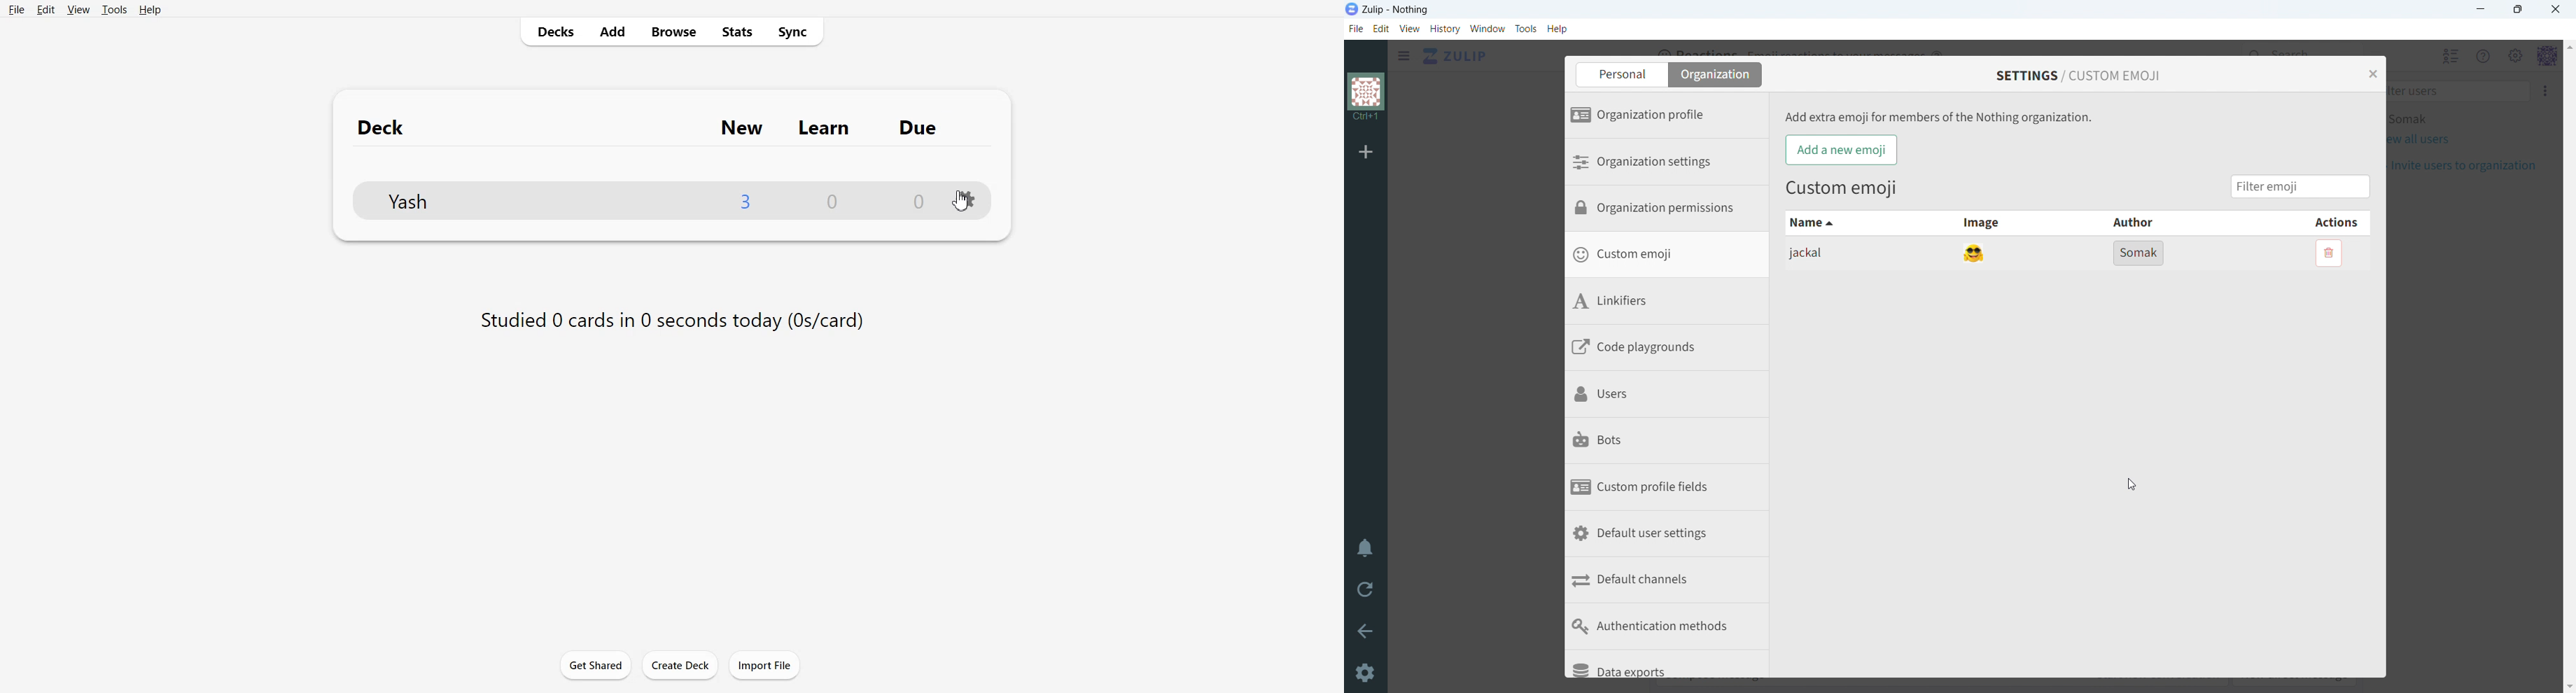  I want to click on organization, so click(1723, 74).